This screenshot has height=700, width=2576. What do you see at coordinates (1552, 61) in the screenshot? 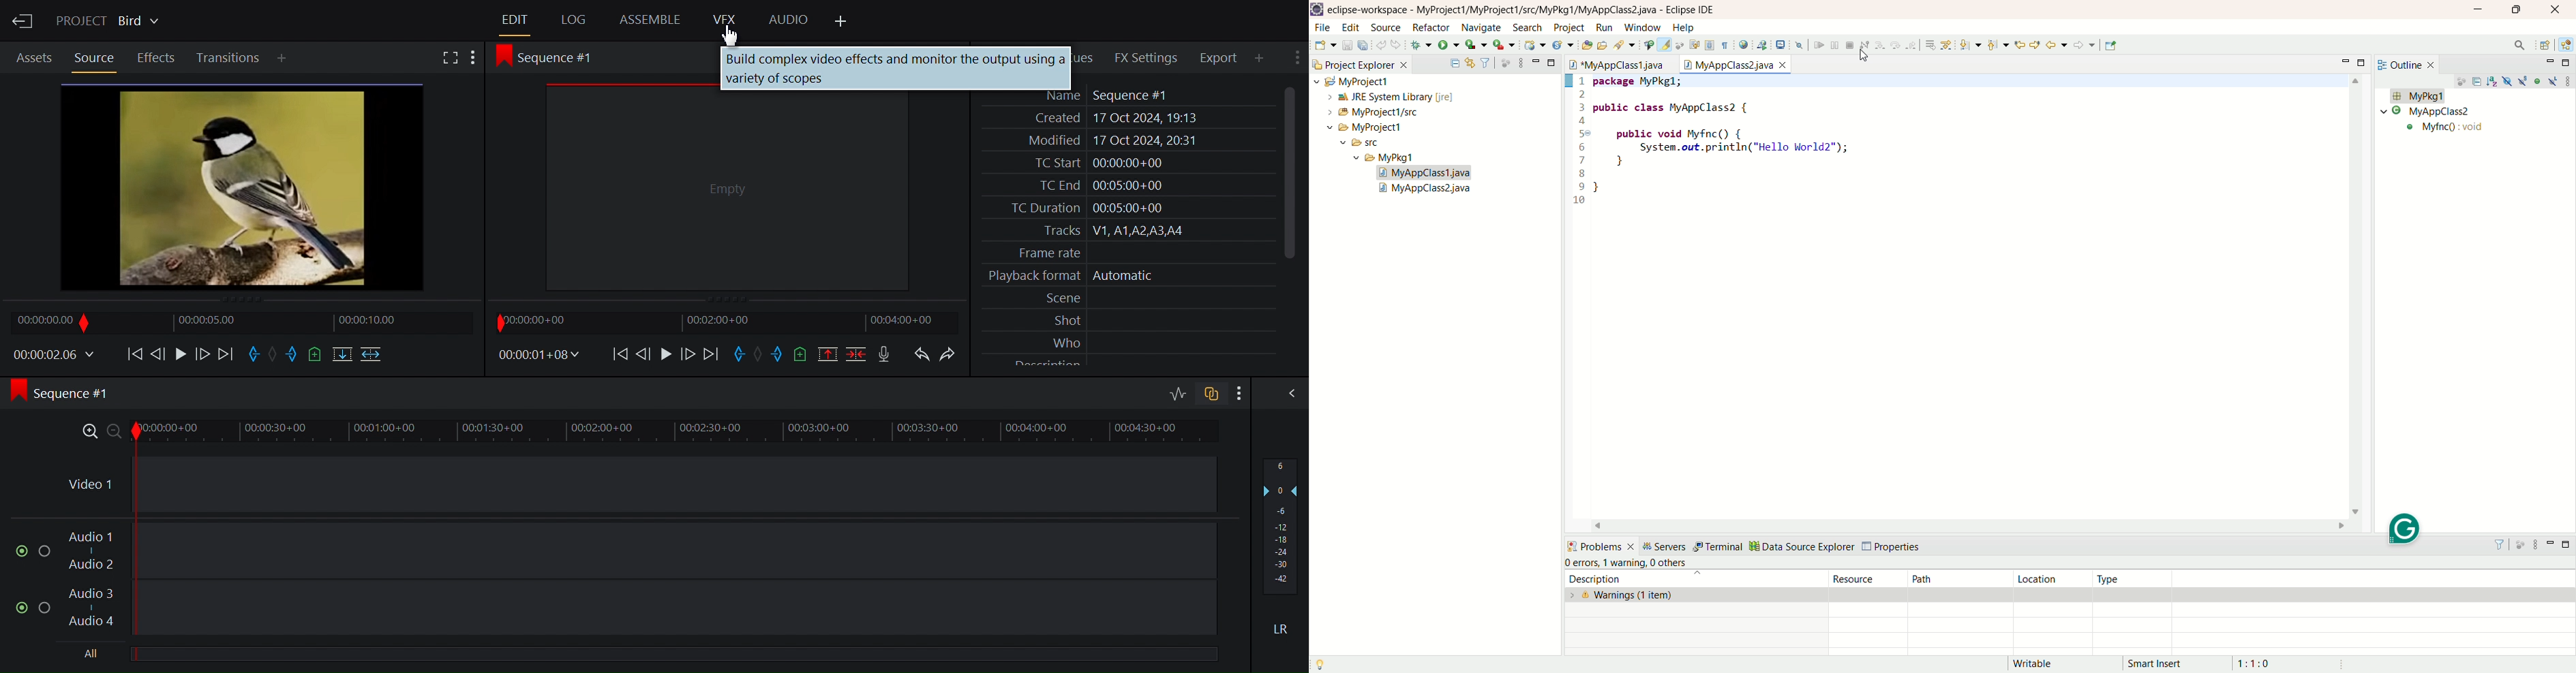
I see `maximize` at bounding box center [1552, 61].